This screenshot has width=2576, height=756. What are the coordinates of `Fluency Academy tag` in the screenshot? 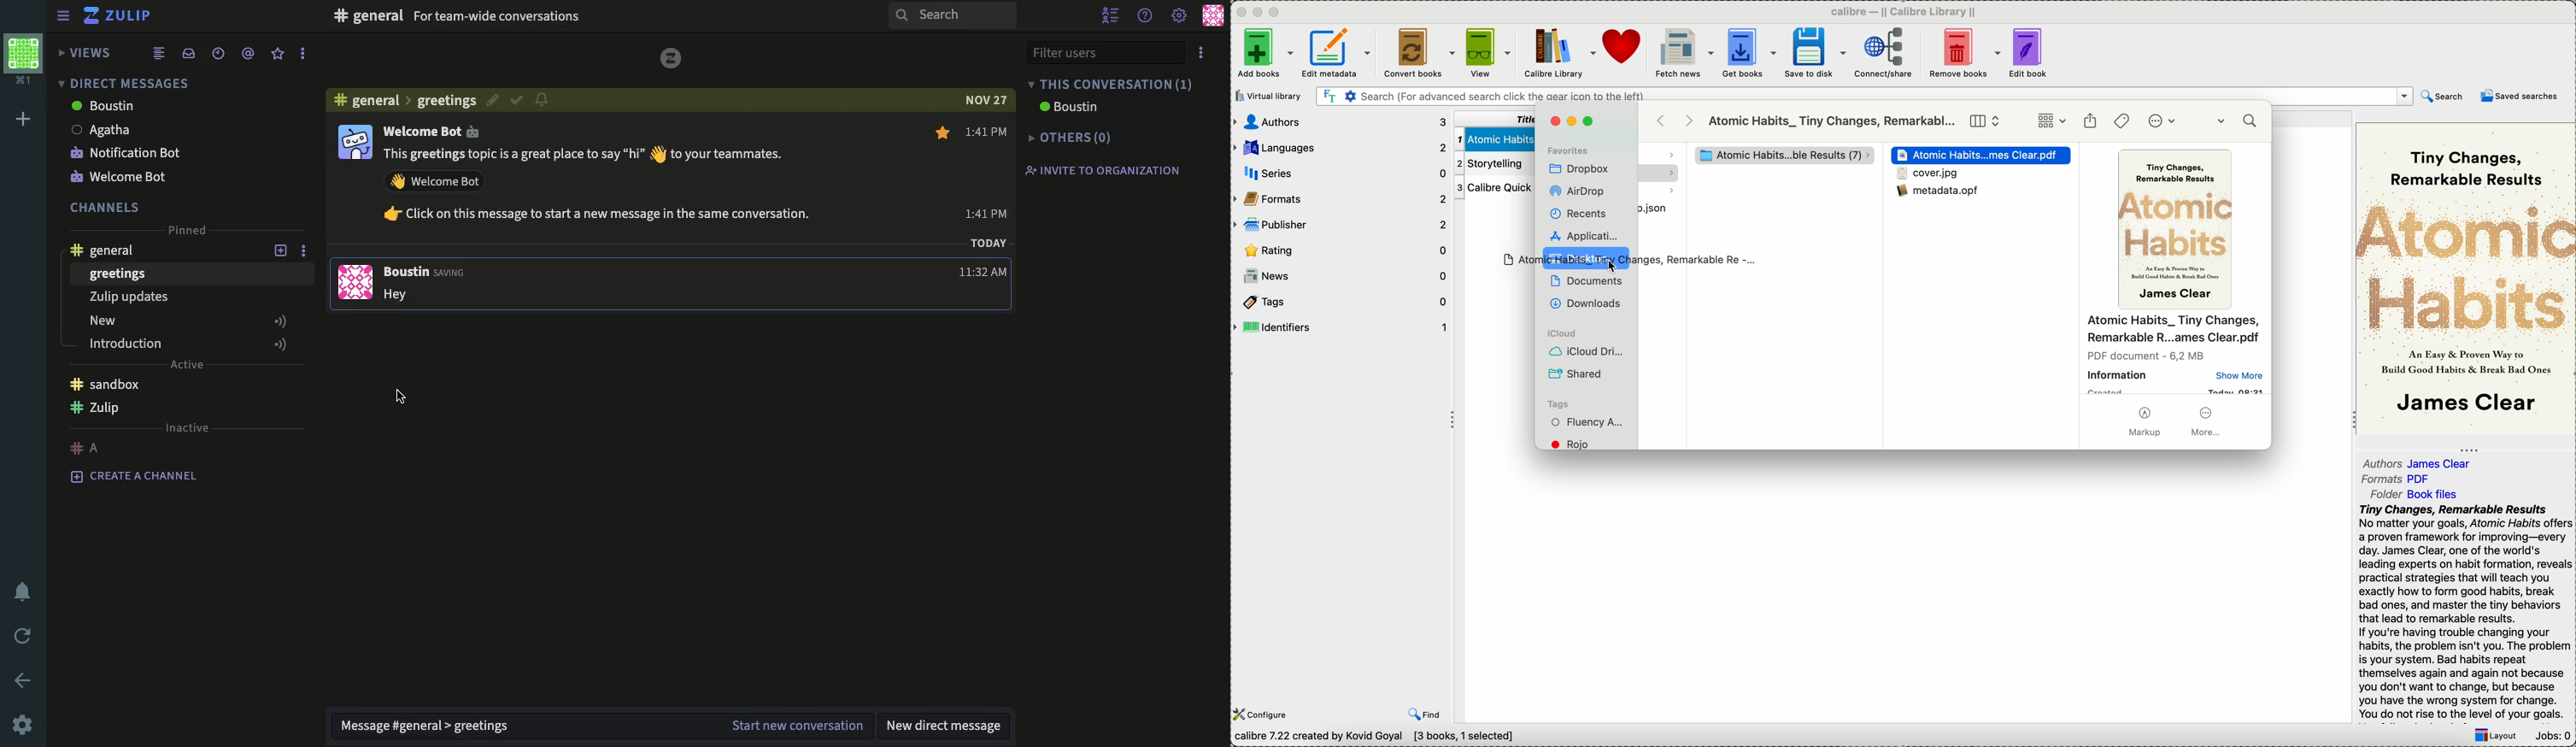 It's located at (1588, 424).